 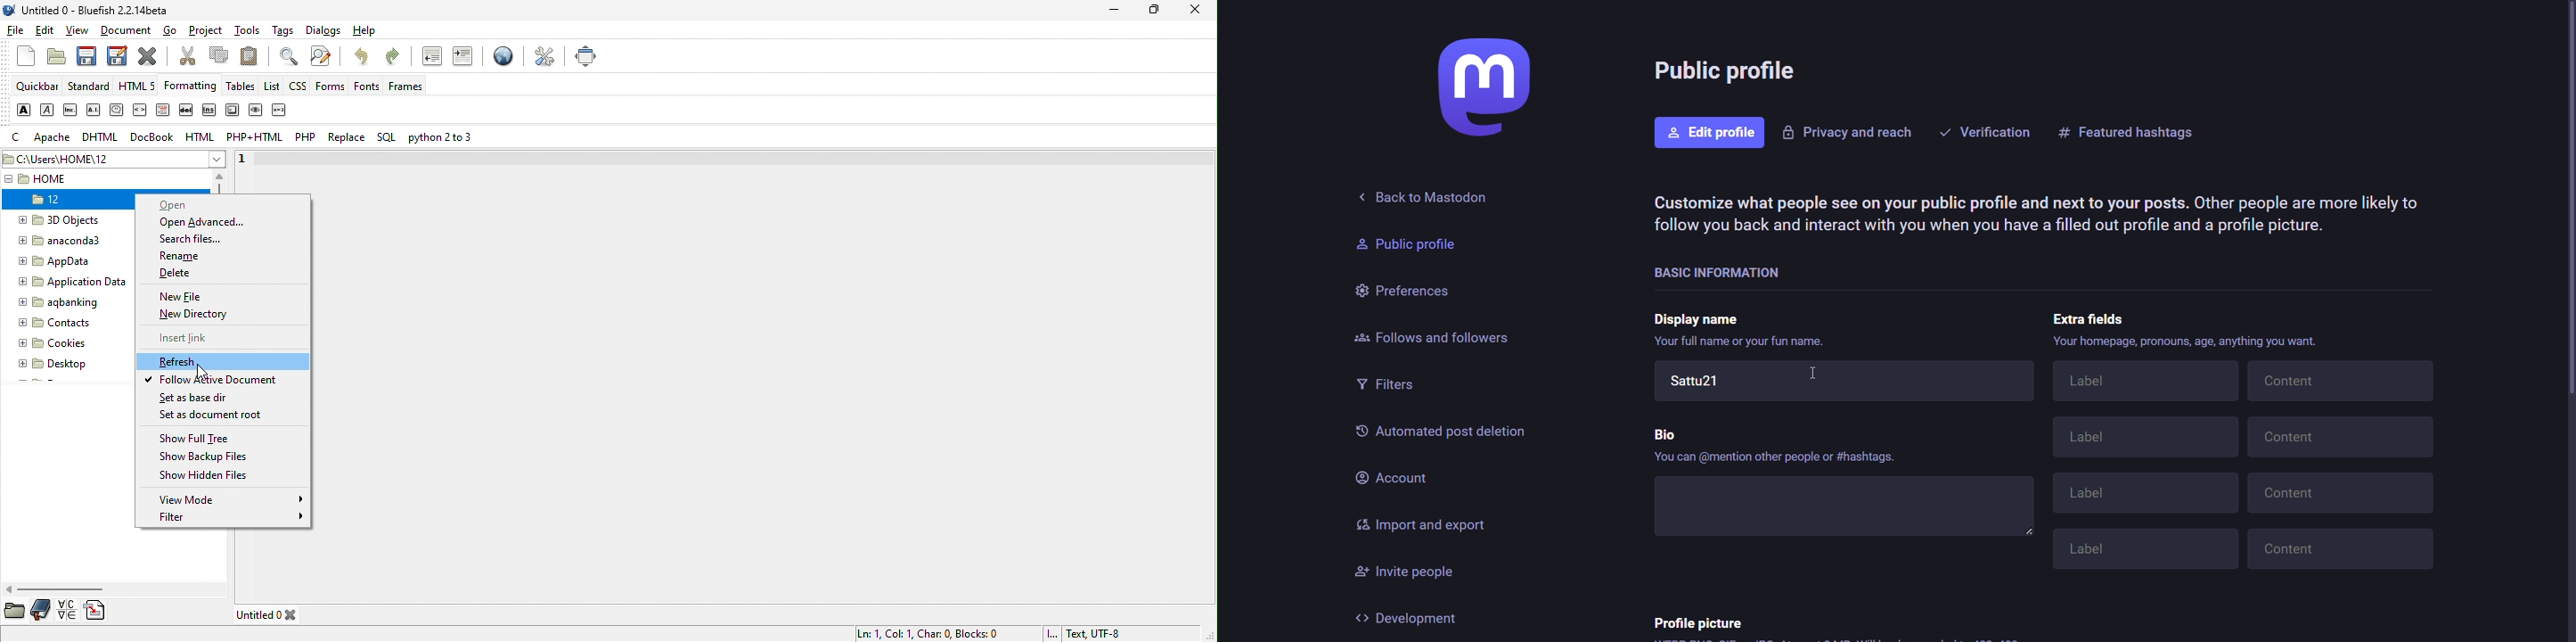 I want to click on charmap, so click(x=67, y=610).